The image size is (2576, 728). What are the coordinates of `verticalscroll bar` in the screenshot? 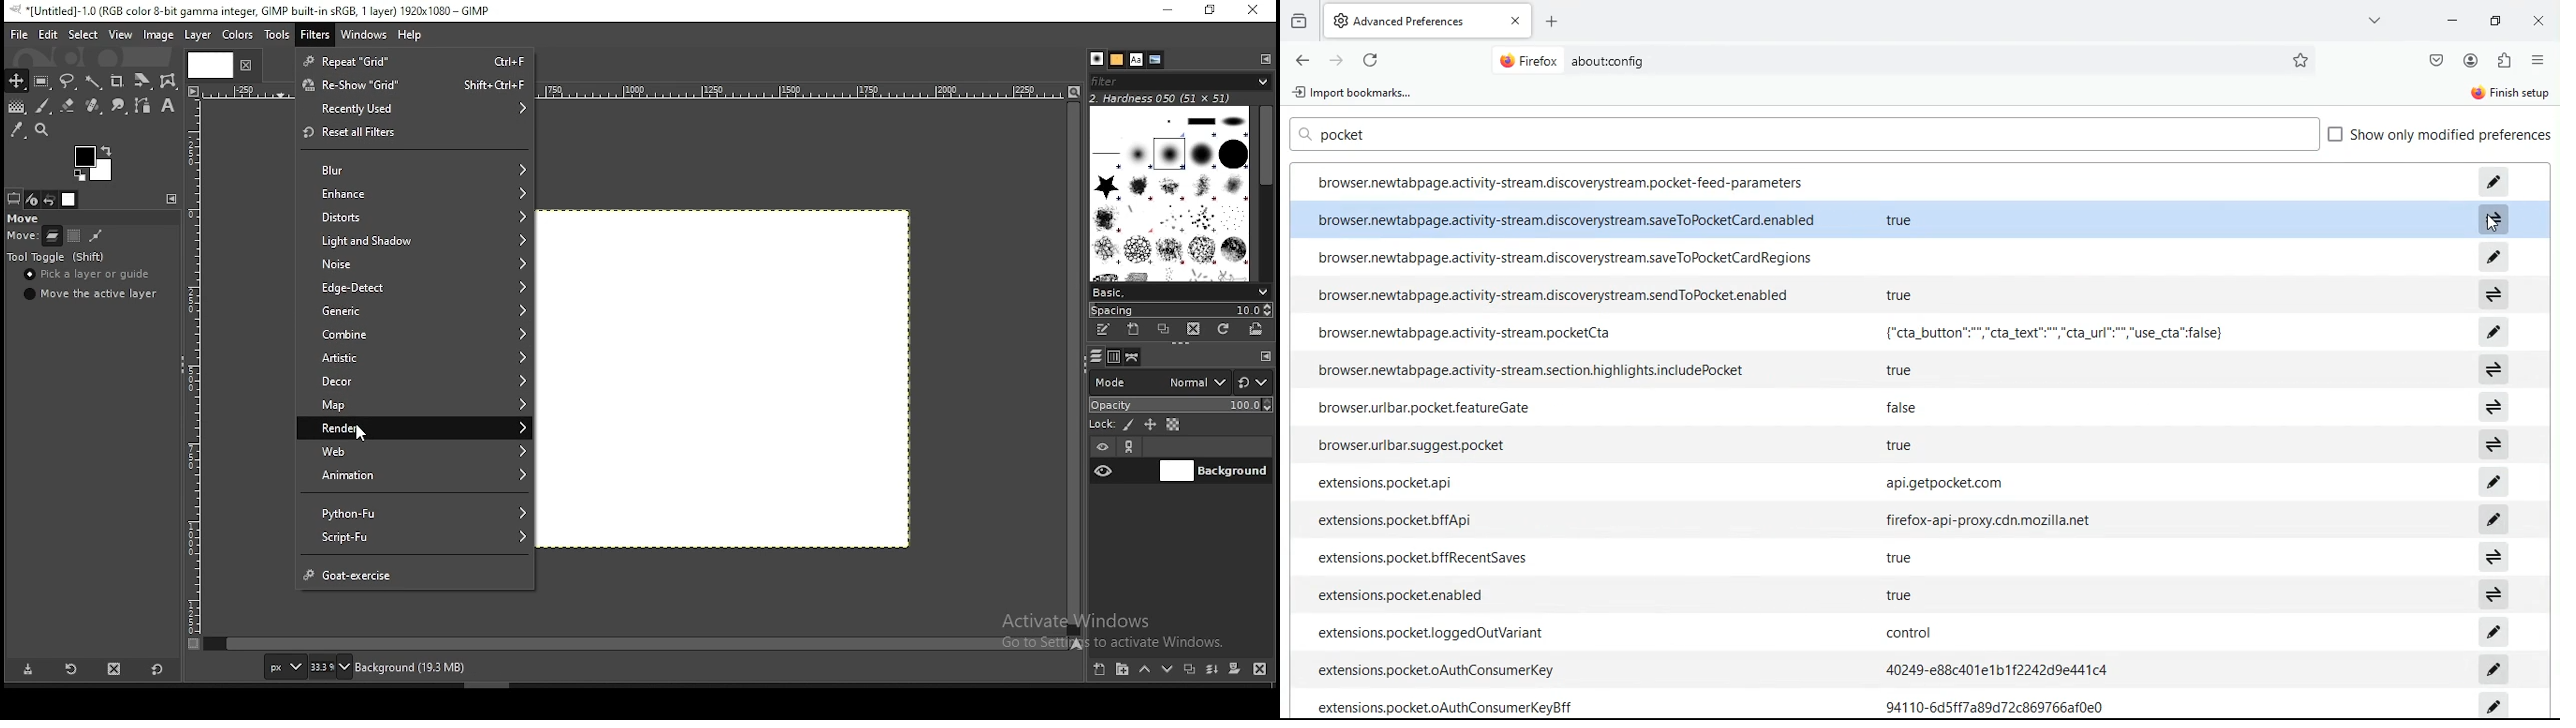 It's located at (641, 643).